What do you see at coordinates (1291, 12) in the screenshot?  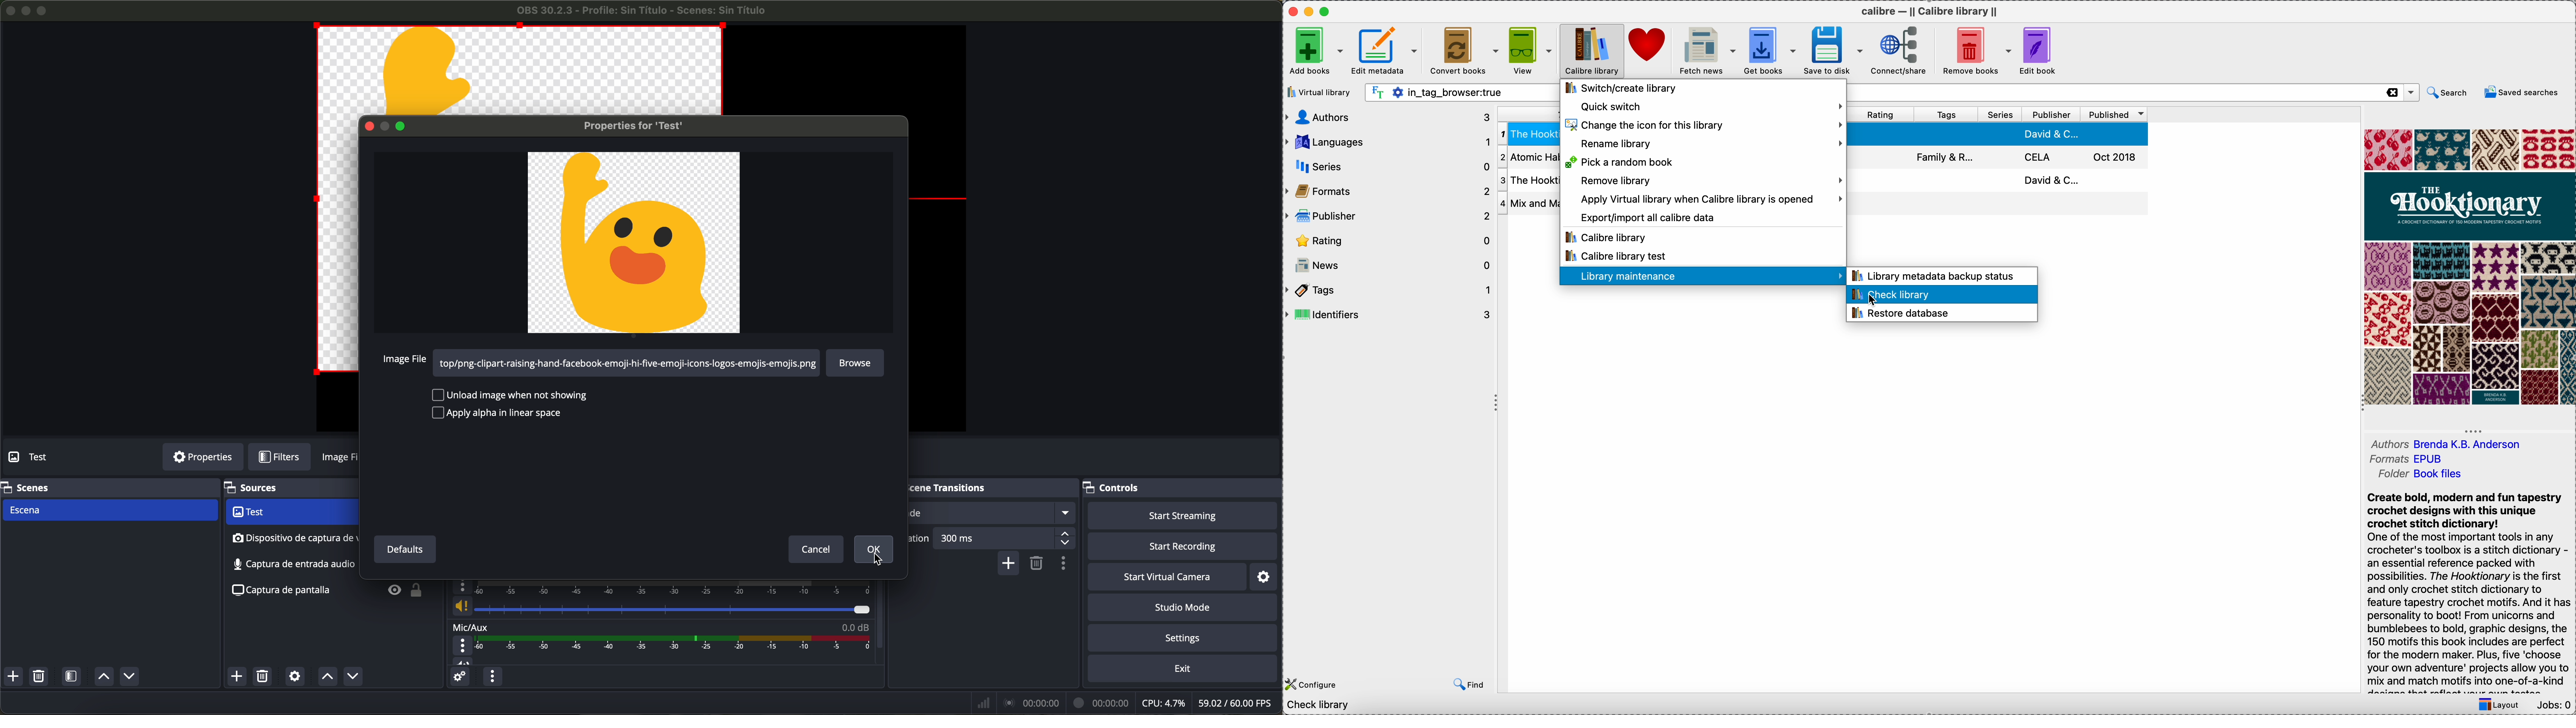 I see `close app` at bounding box center [1291, 12].